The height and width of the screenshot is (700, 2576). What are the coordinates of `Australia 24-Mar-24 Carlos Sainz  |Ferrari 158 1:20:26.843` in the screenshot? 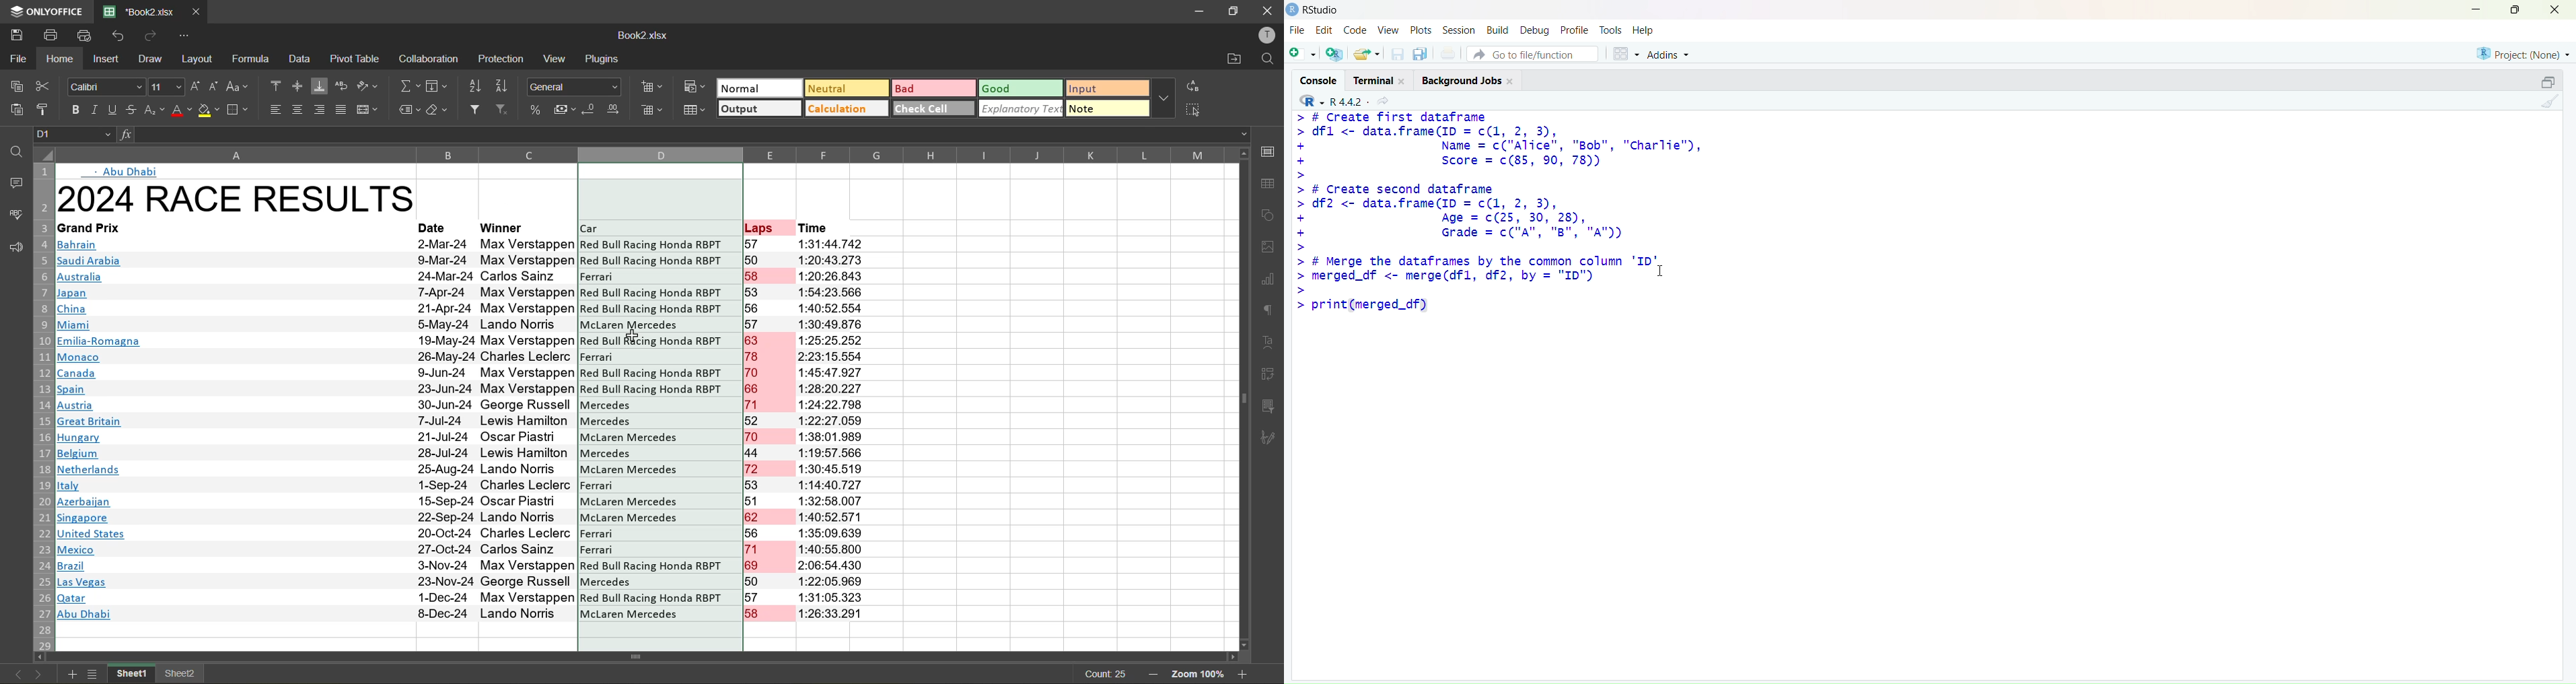 It's located at (461, 276).